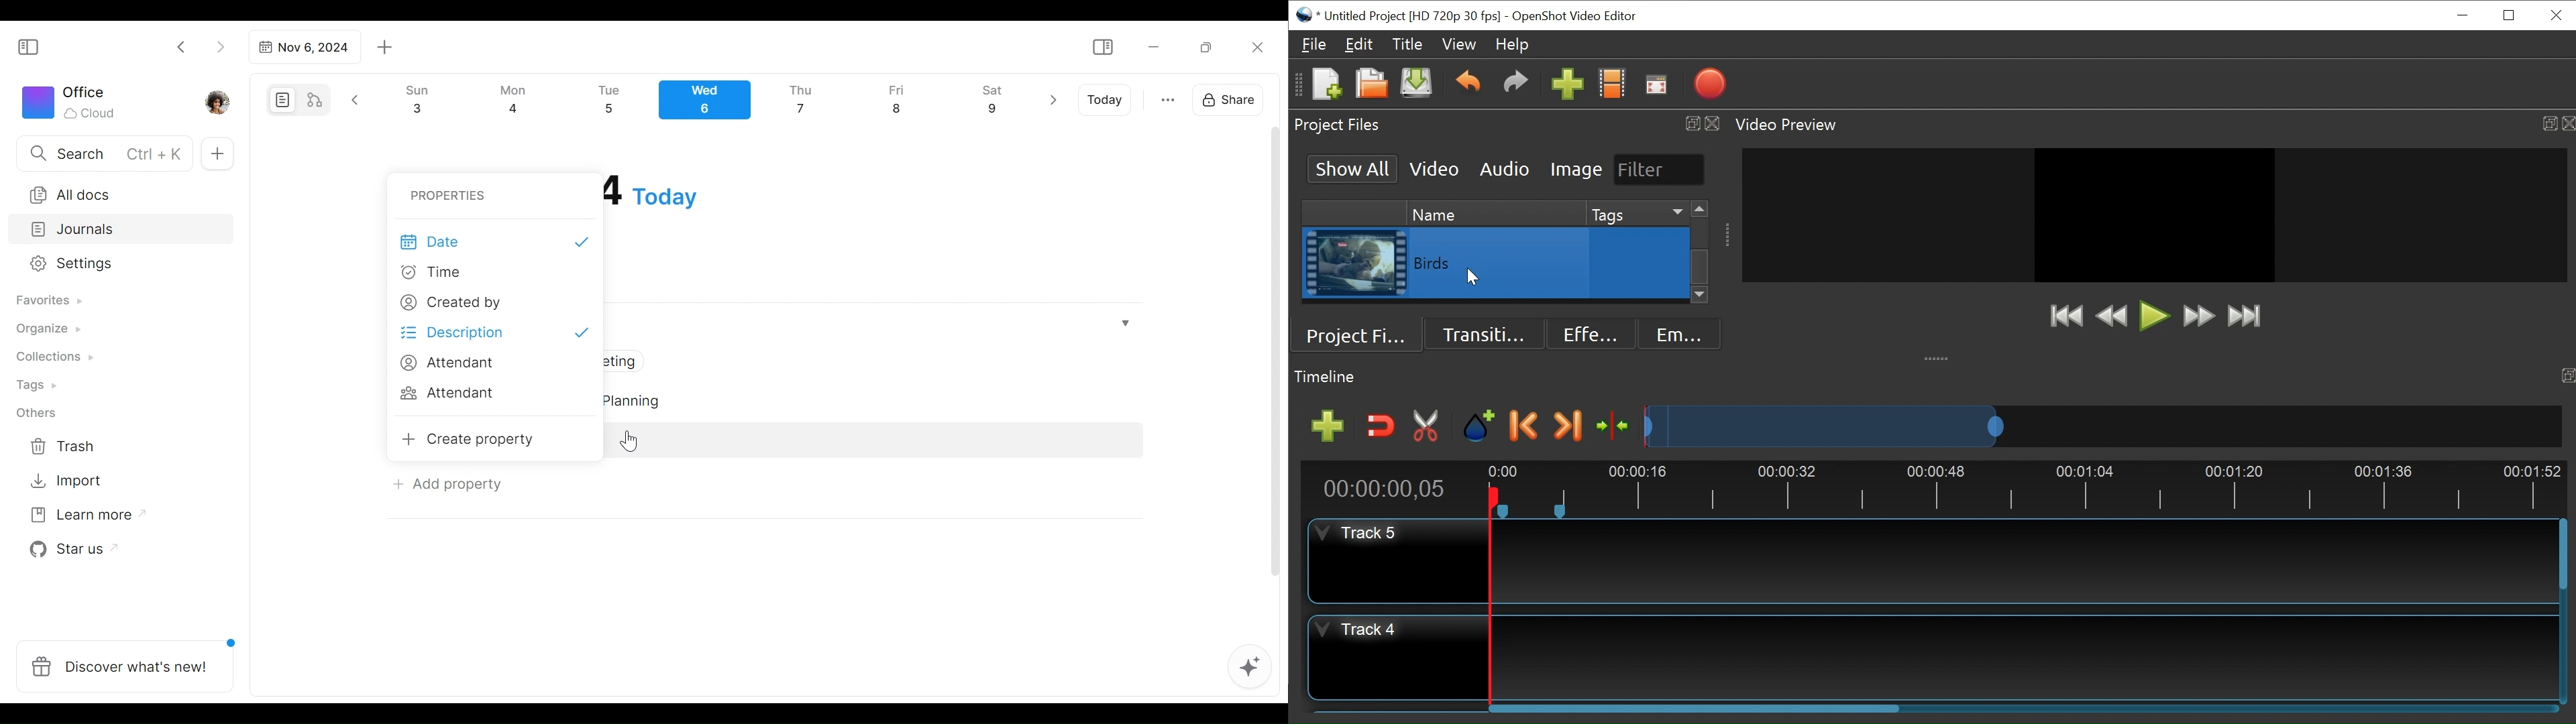 Image resolution: width=2576 pixels, height=728 pixels. Describe the element at coordinates (71, 101) in the screenshot. I see `Workspace icon` at that location.